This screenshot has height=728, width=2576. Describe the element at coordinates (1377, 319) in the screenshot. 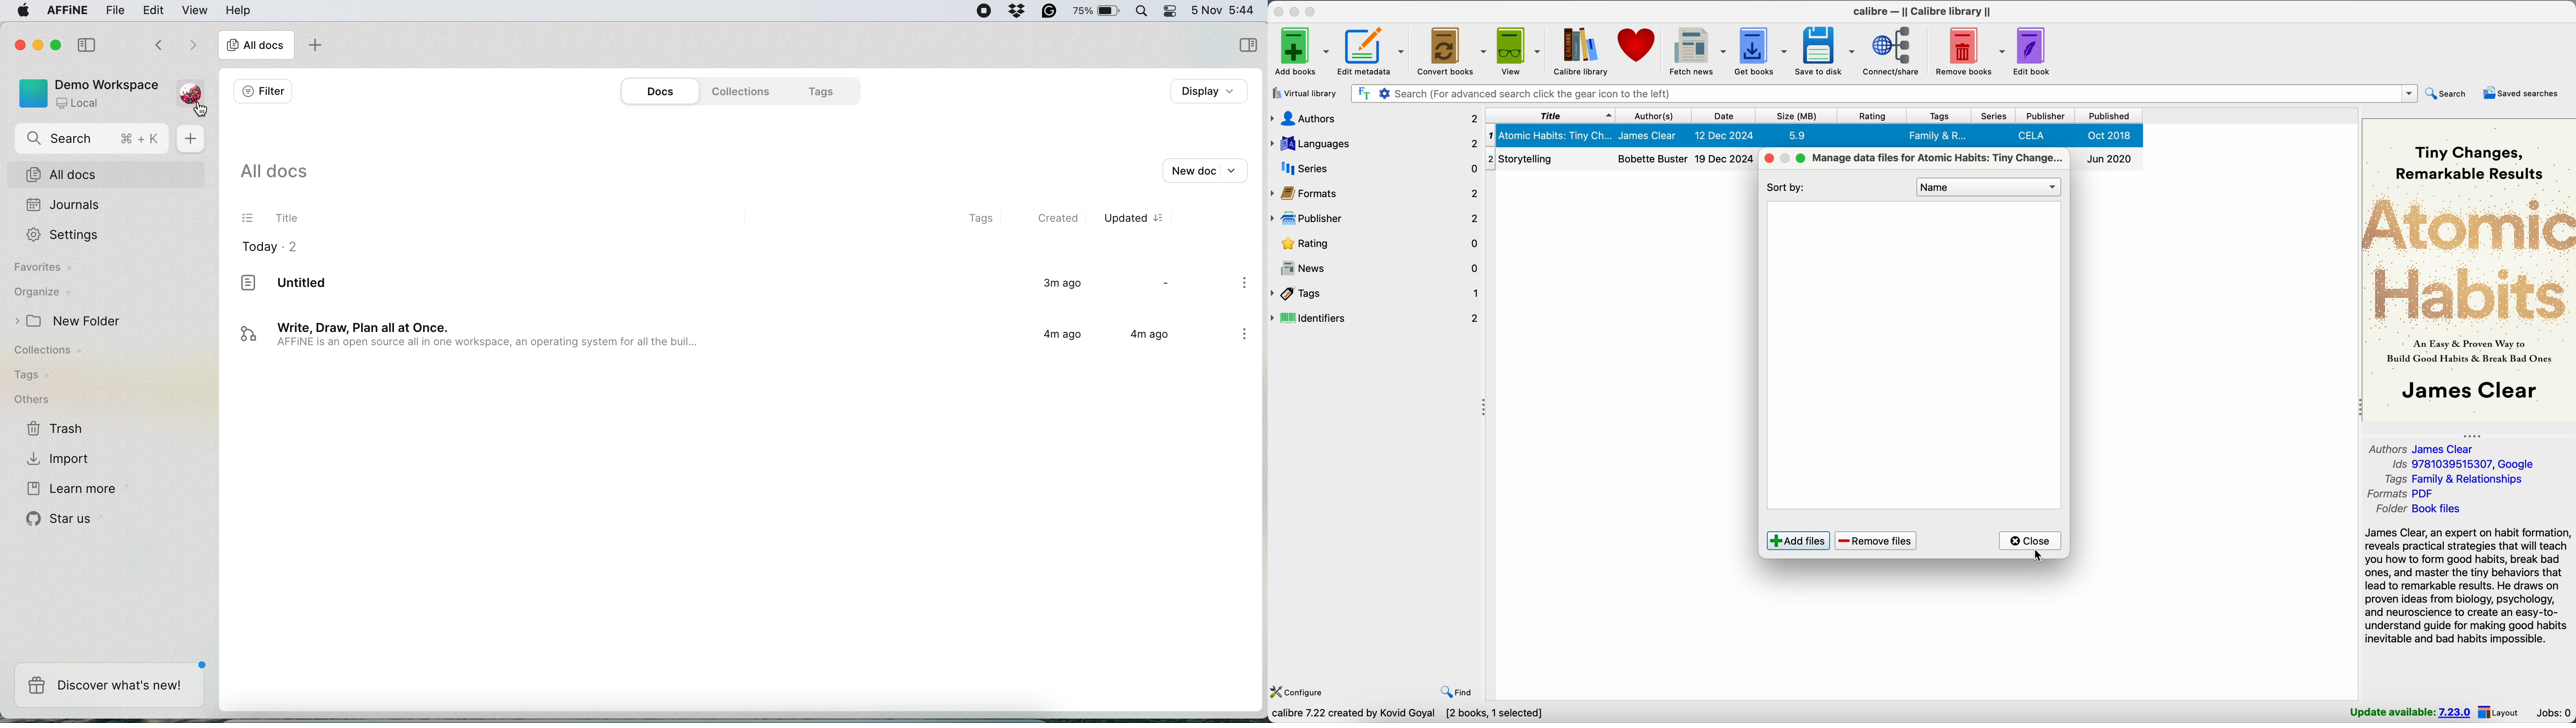

I see `identifiers` at that location.